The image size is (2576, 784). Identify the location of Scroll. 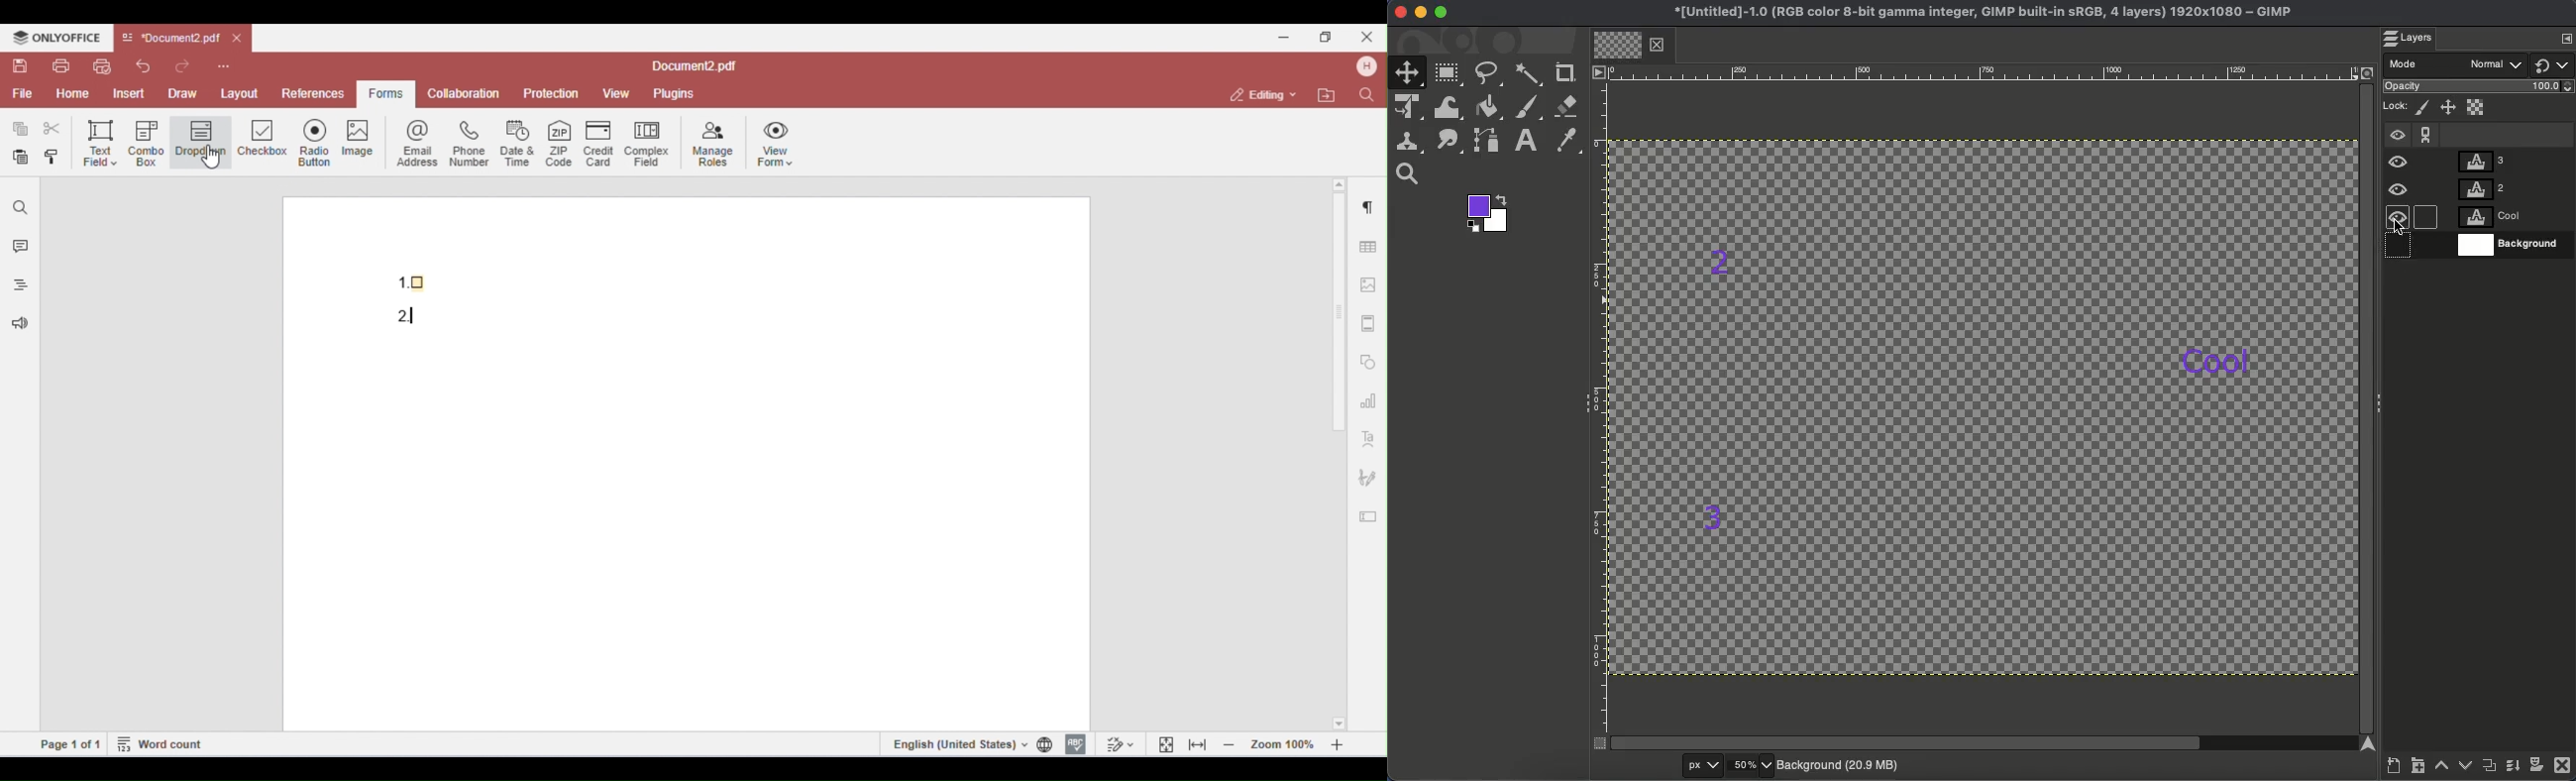
(2366, 405).